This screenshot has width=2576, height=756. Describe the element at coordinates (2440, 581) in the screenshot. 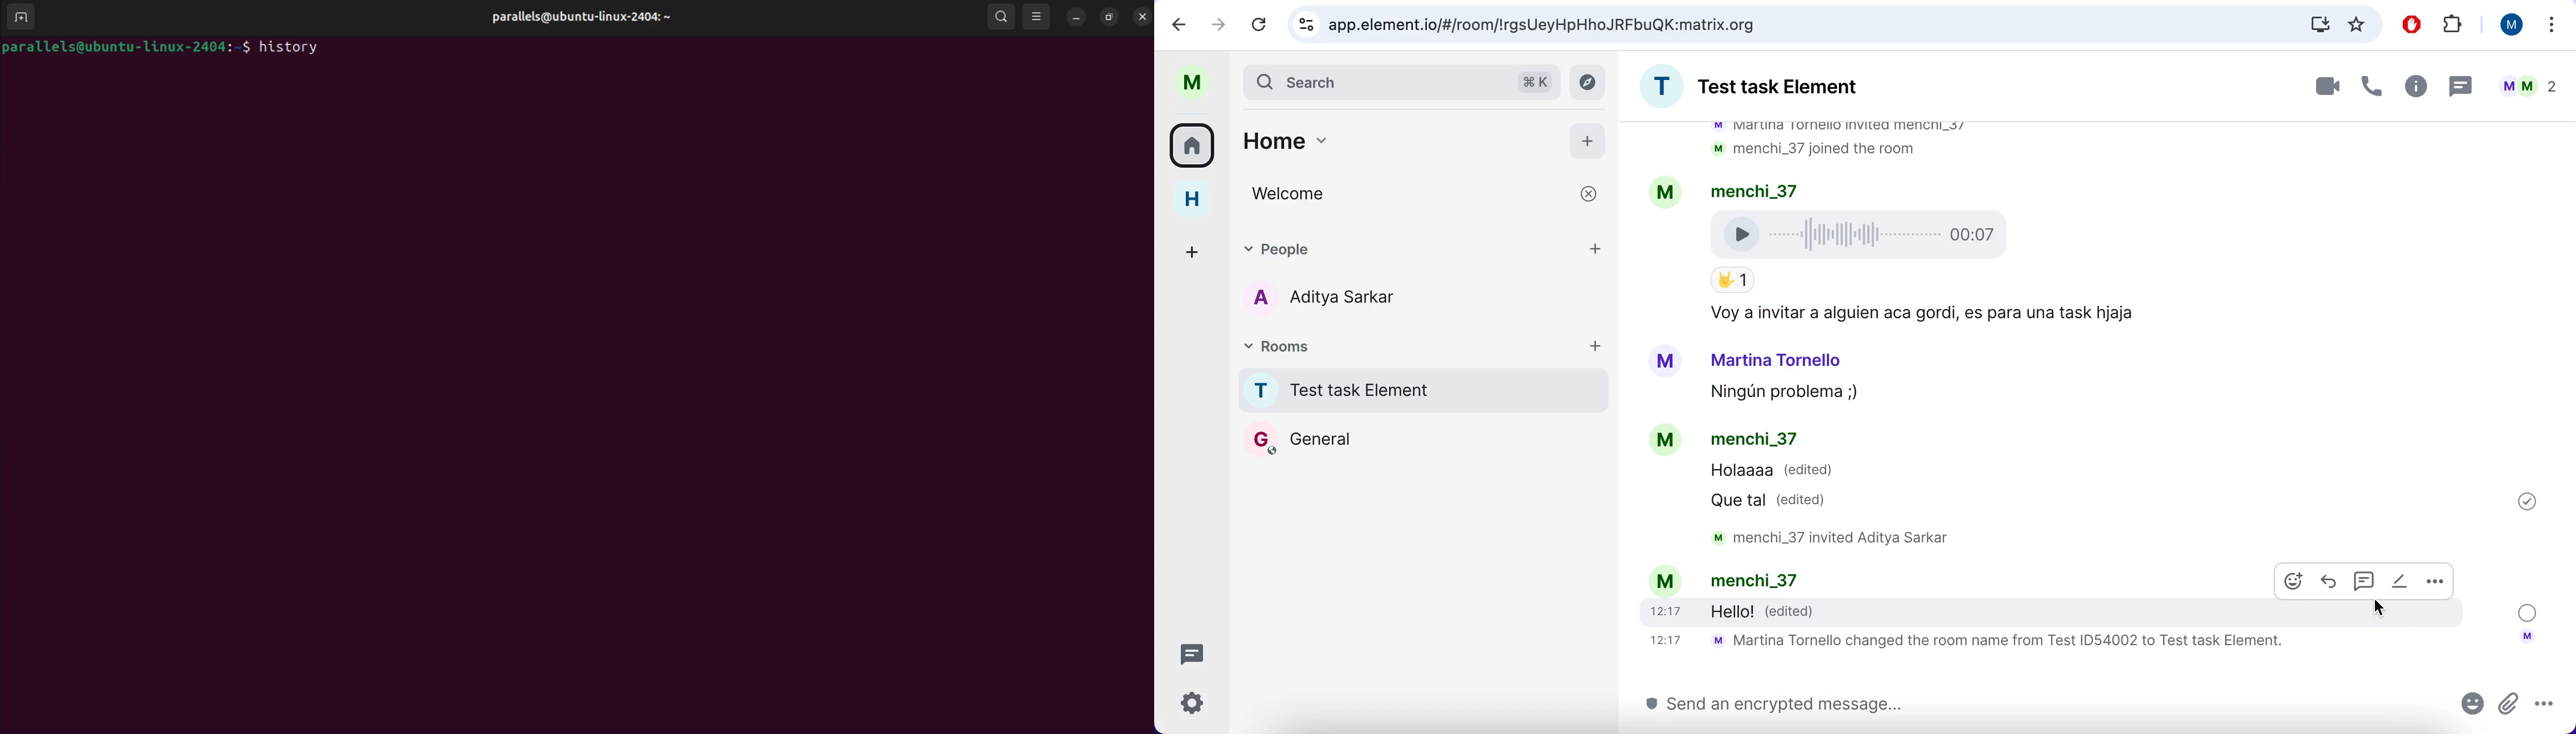

I see `more options` at that location.